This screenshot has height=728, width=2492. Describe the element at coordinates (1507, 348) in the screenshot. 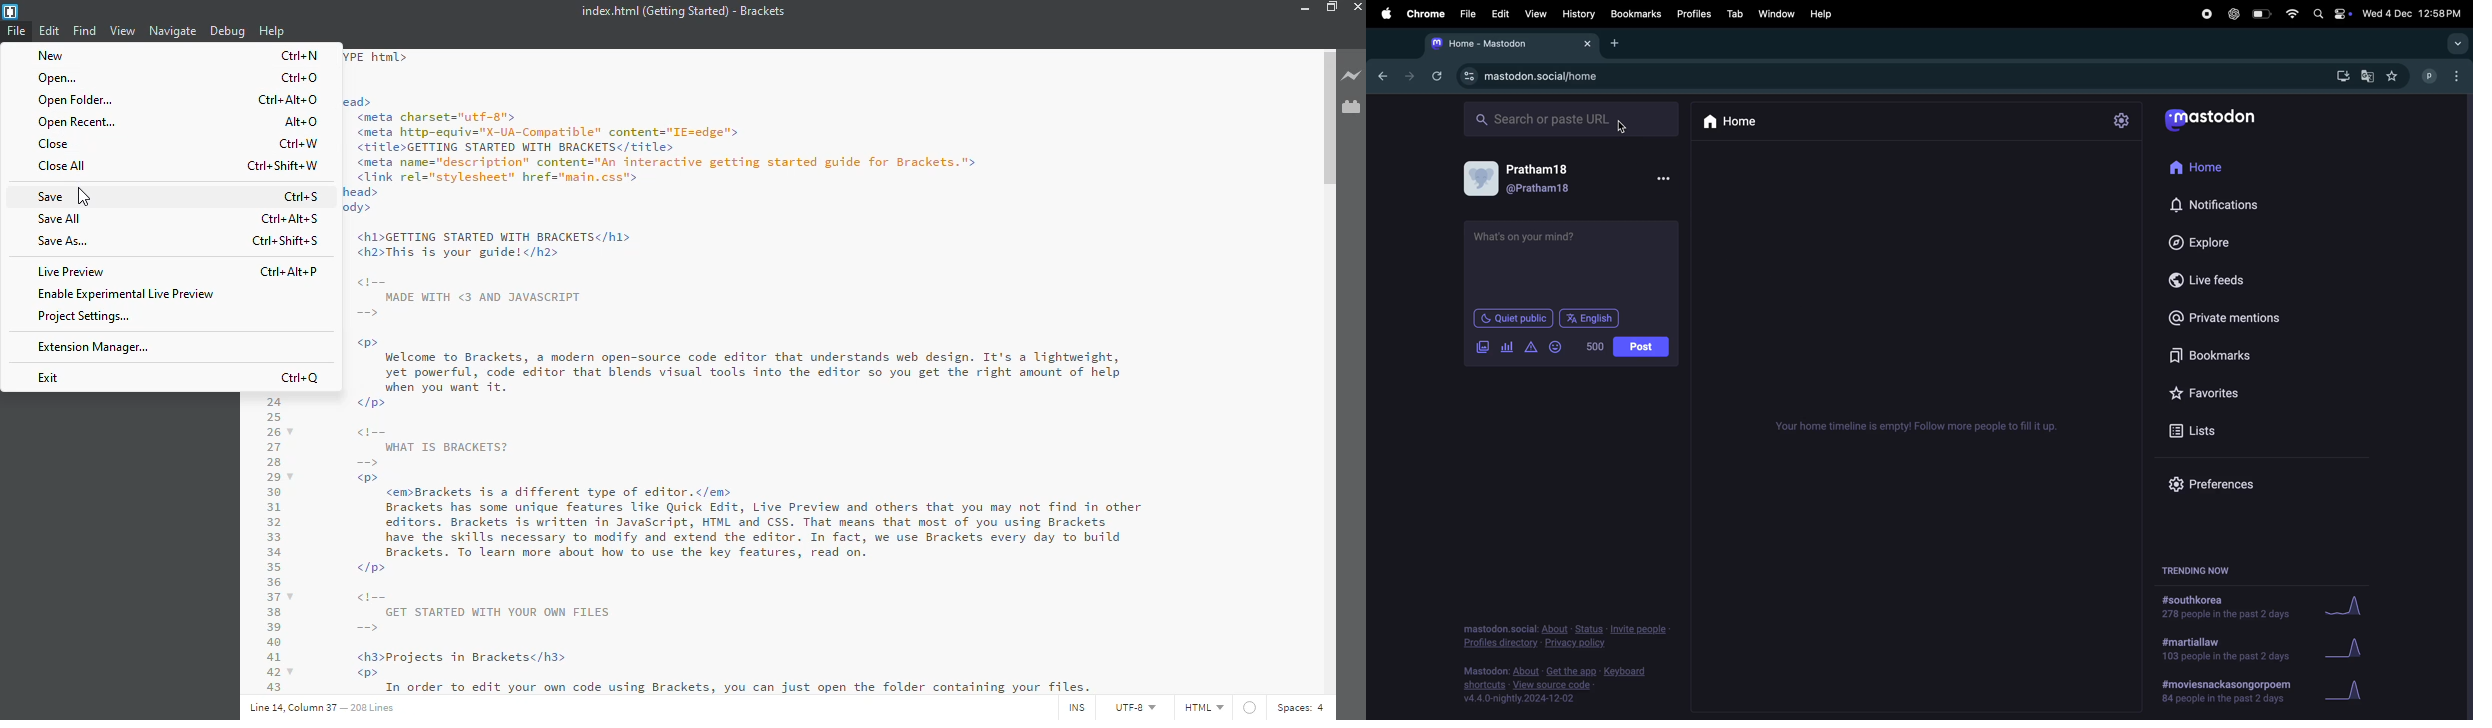

I see `add poll` at that location.